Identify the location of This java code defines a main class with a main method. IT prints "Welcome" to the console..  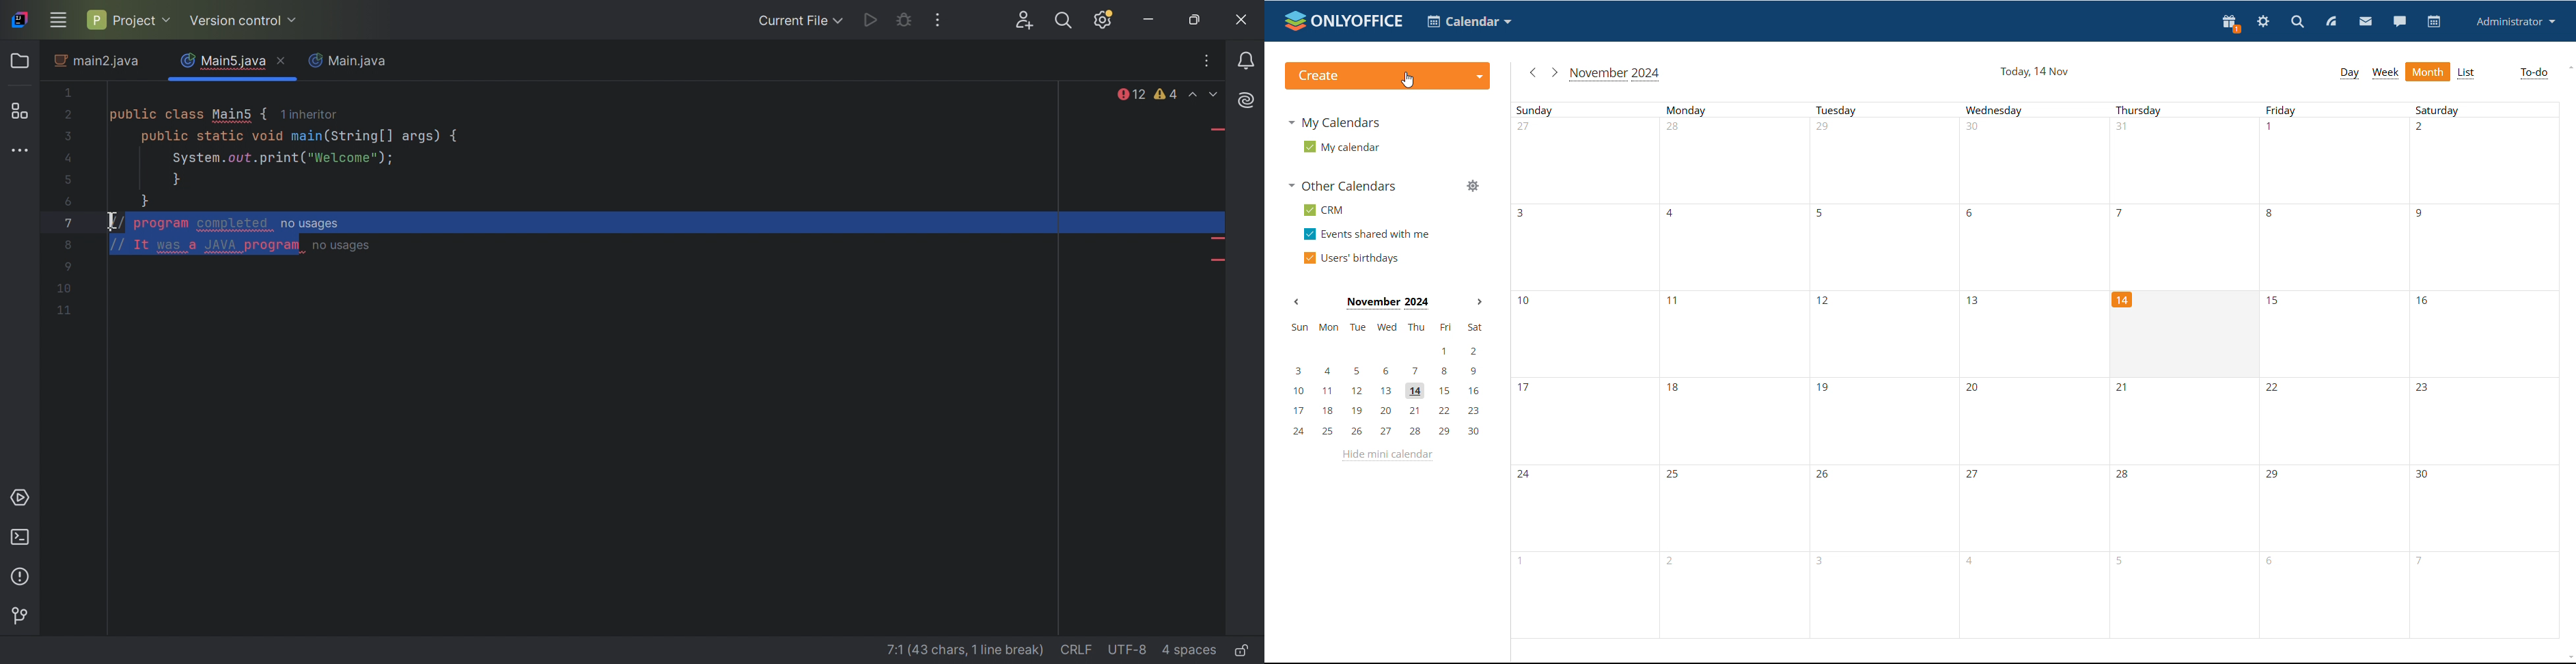
(261, 144).